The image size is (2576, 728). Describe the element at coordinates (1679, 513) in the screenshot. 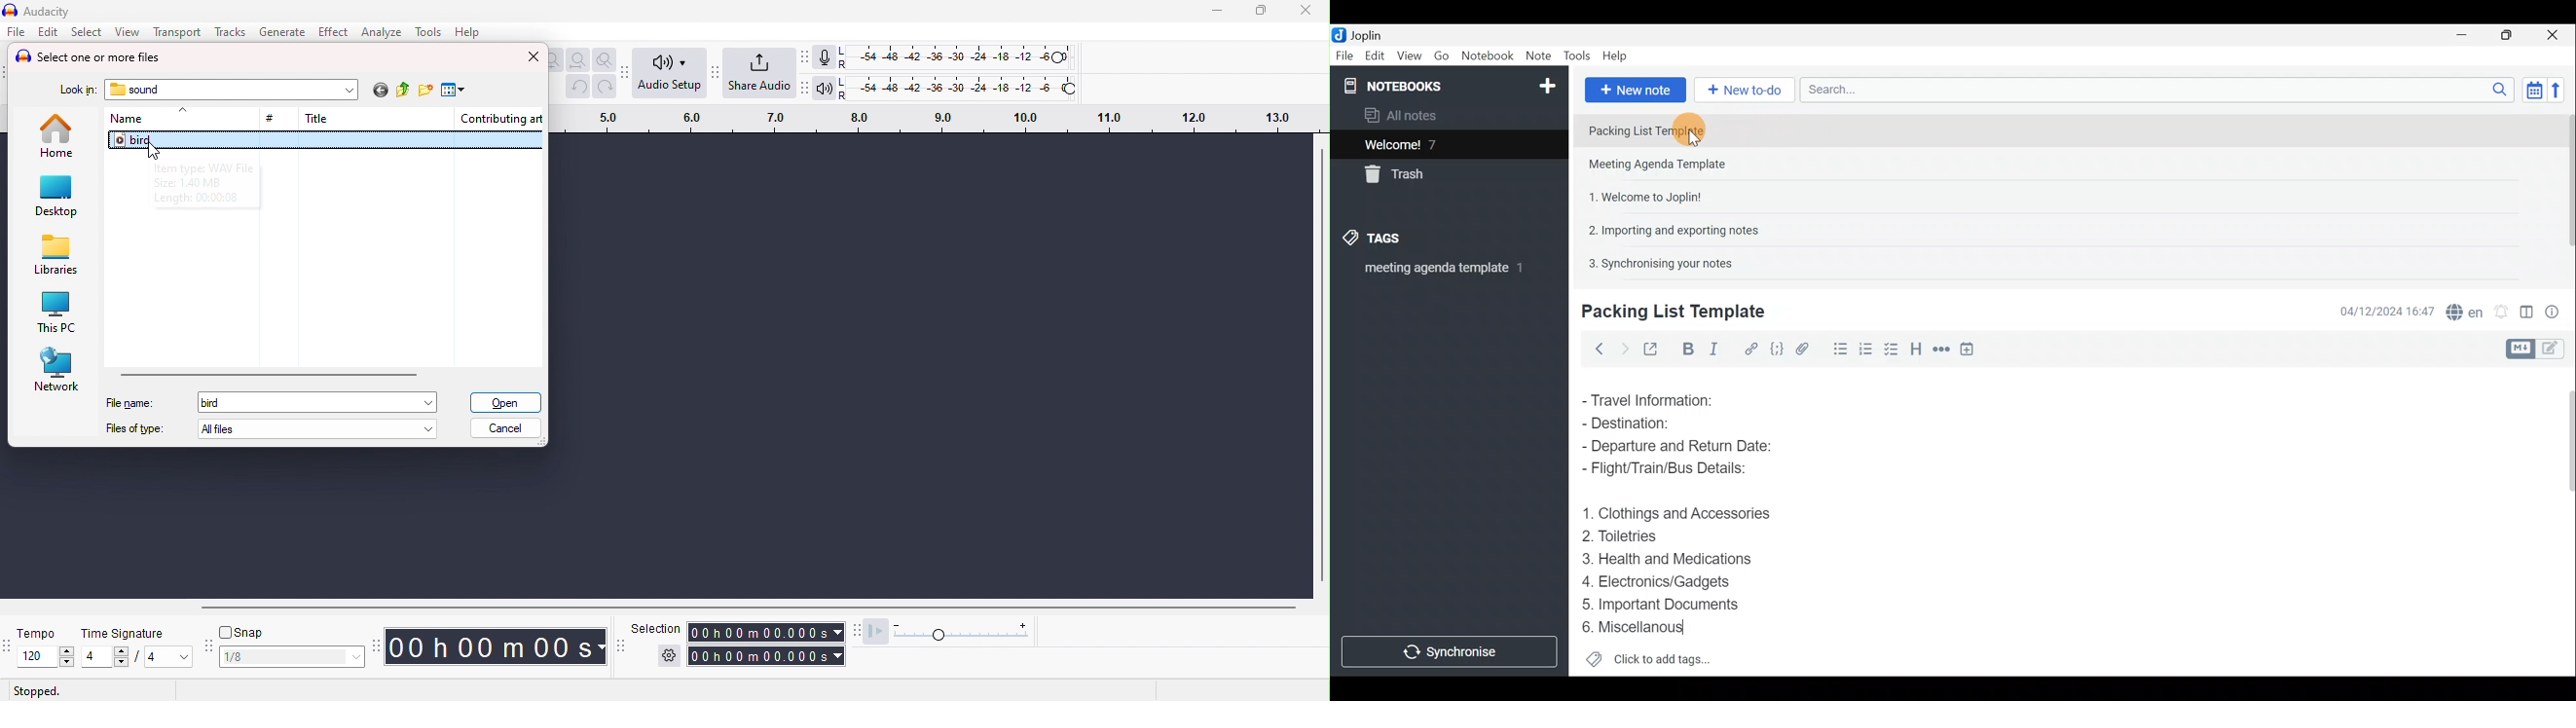

I see `Clothings and Accessories` at that location.